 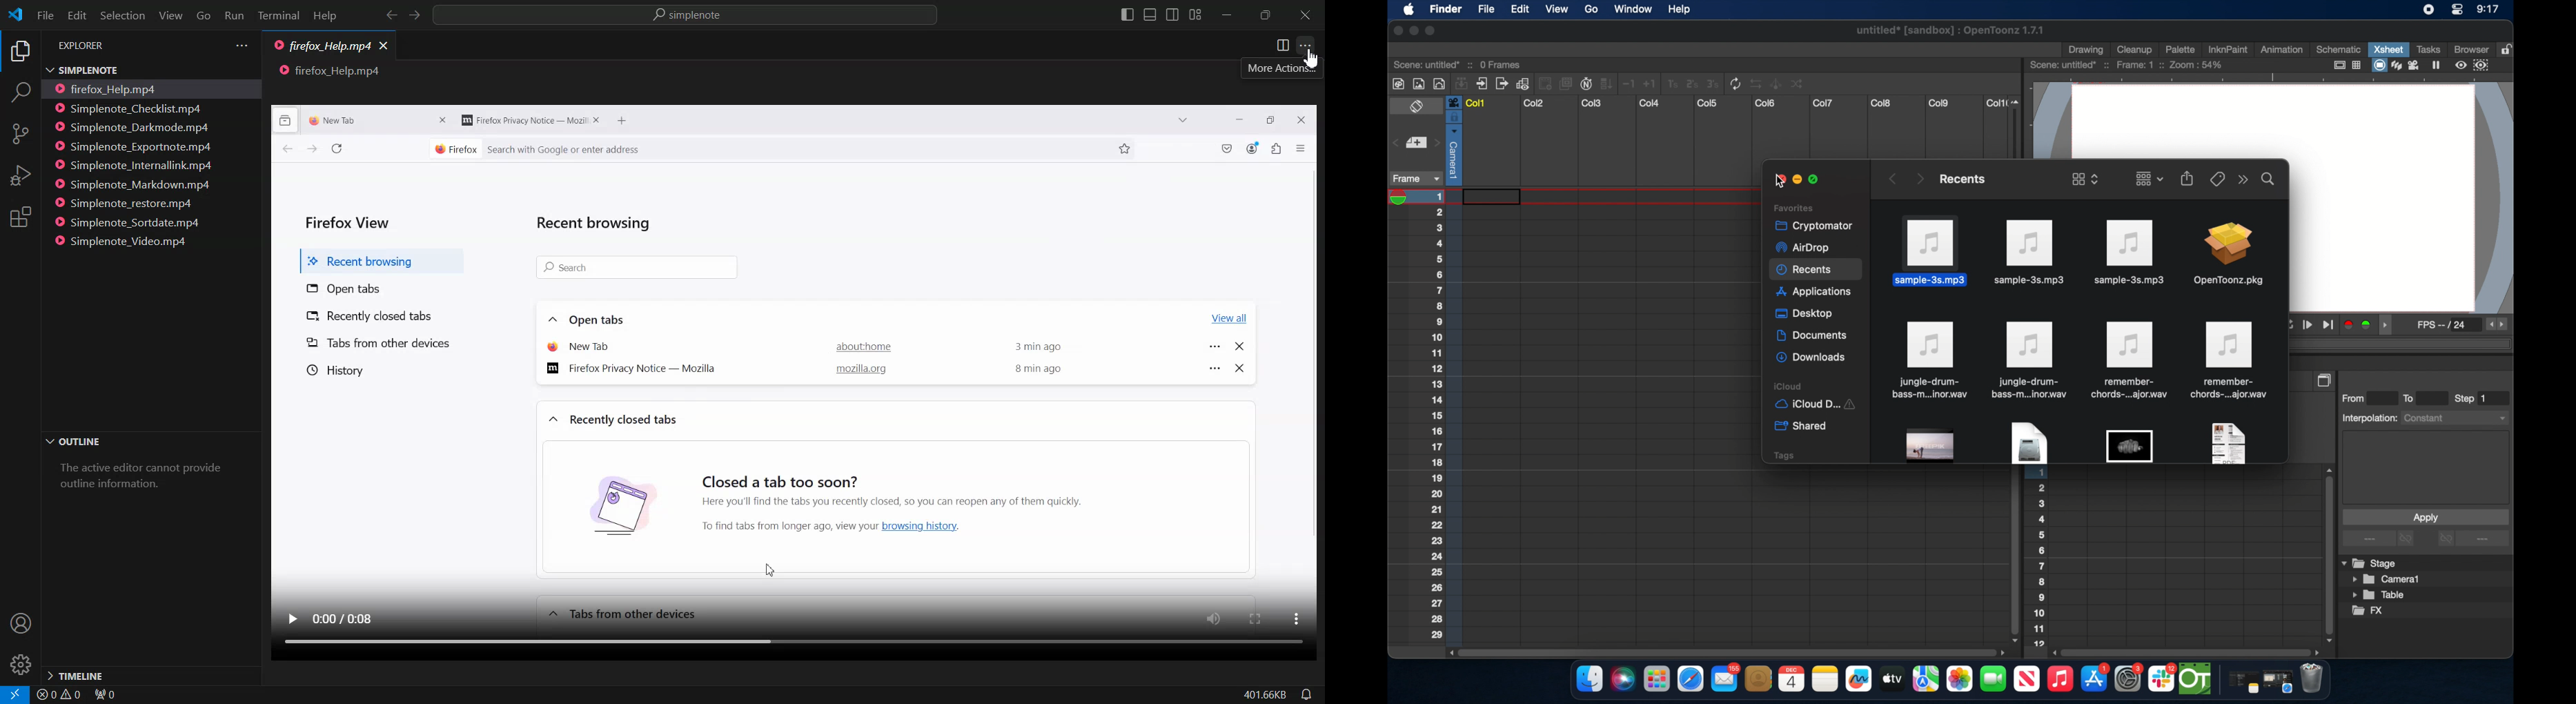 I want to click on minimize, so click(x=1239, y=119).